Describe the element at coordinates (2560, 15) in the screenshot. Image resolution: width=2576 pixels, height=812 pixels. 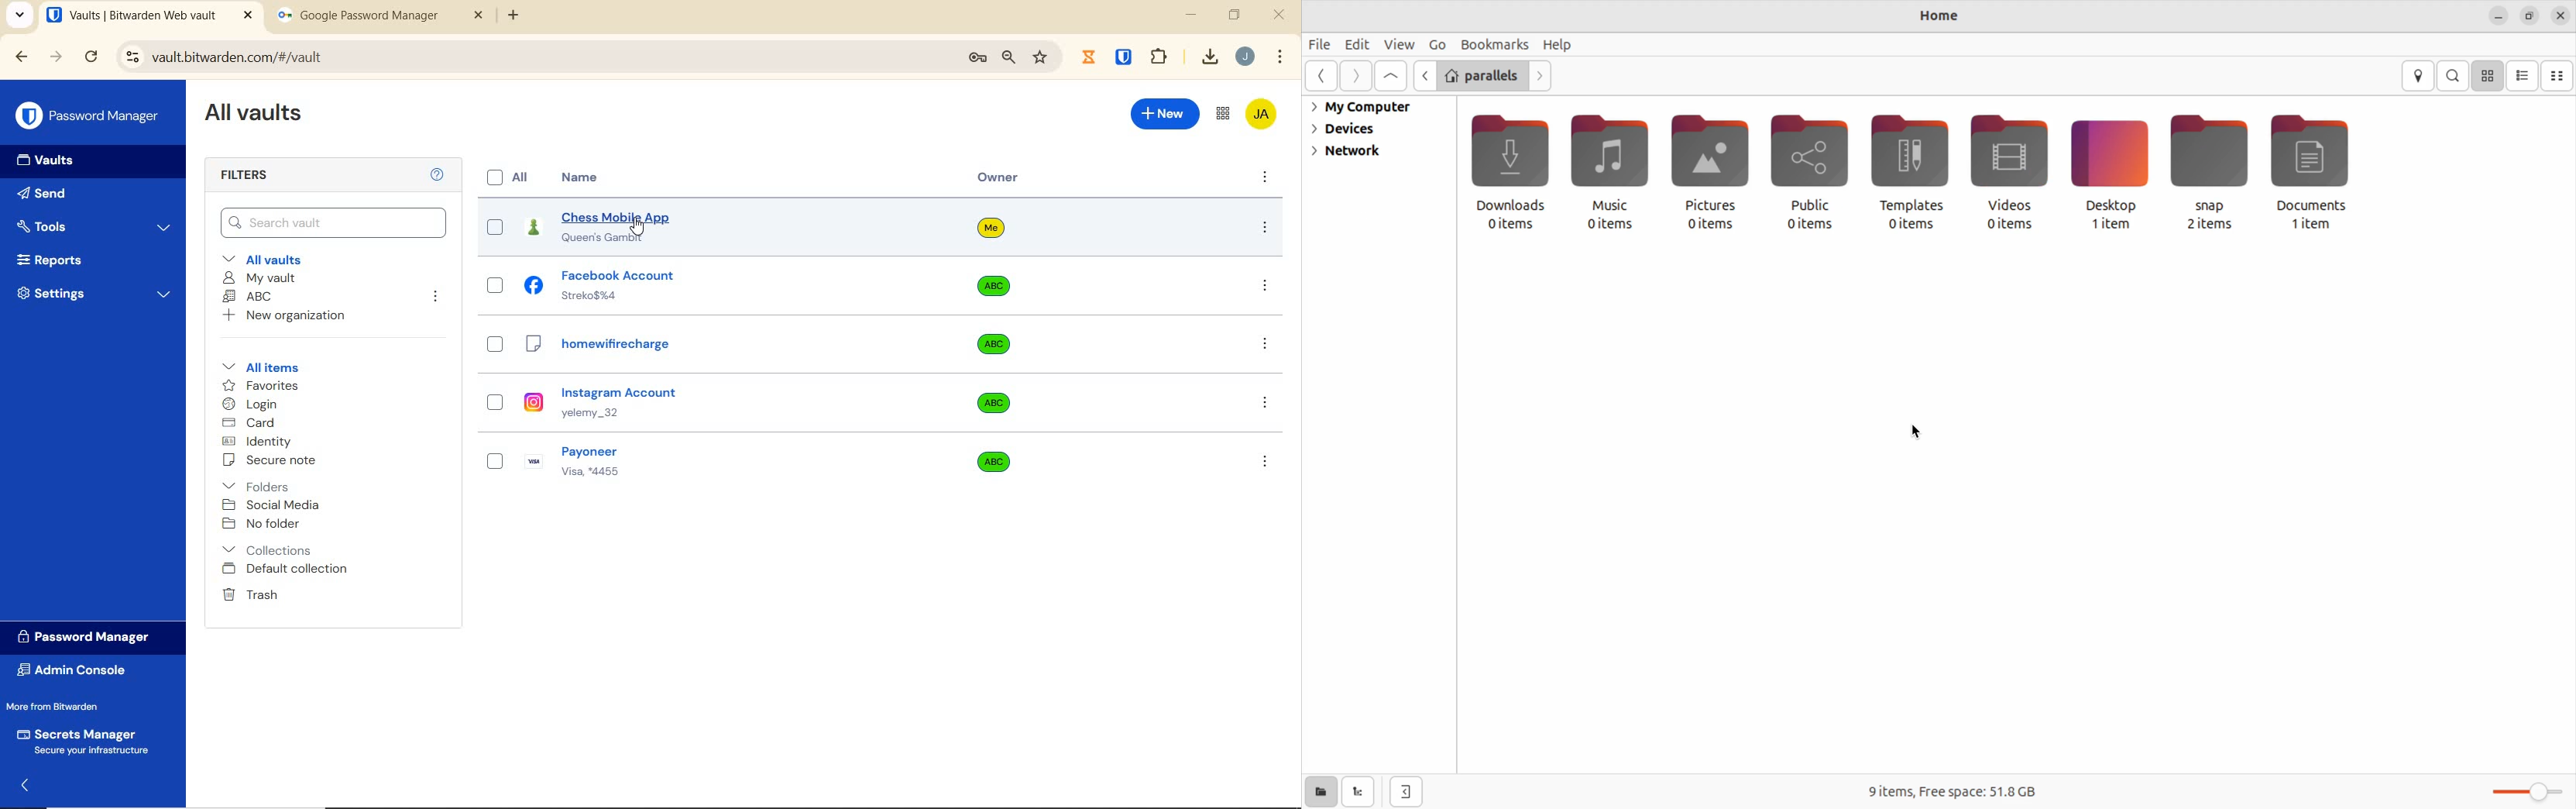
I see `close` at that location.